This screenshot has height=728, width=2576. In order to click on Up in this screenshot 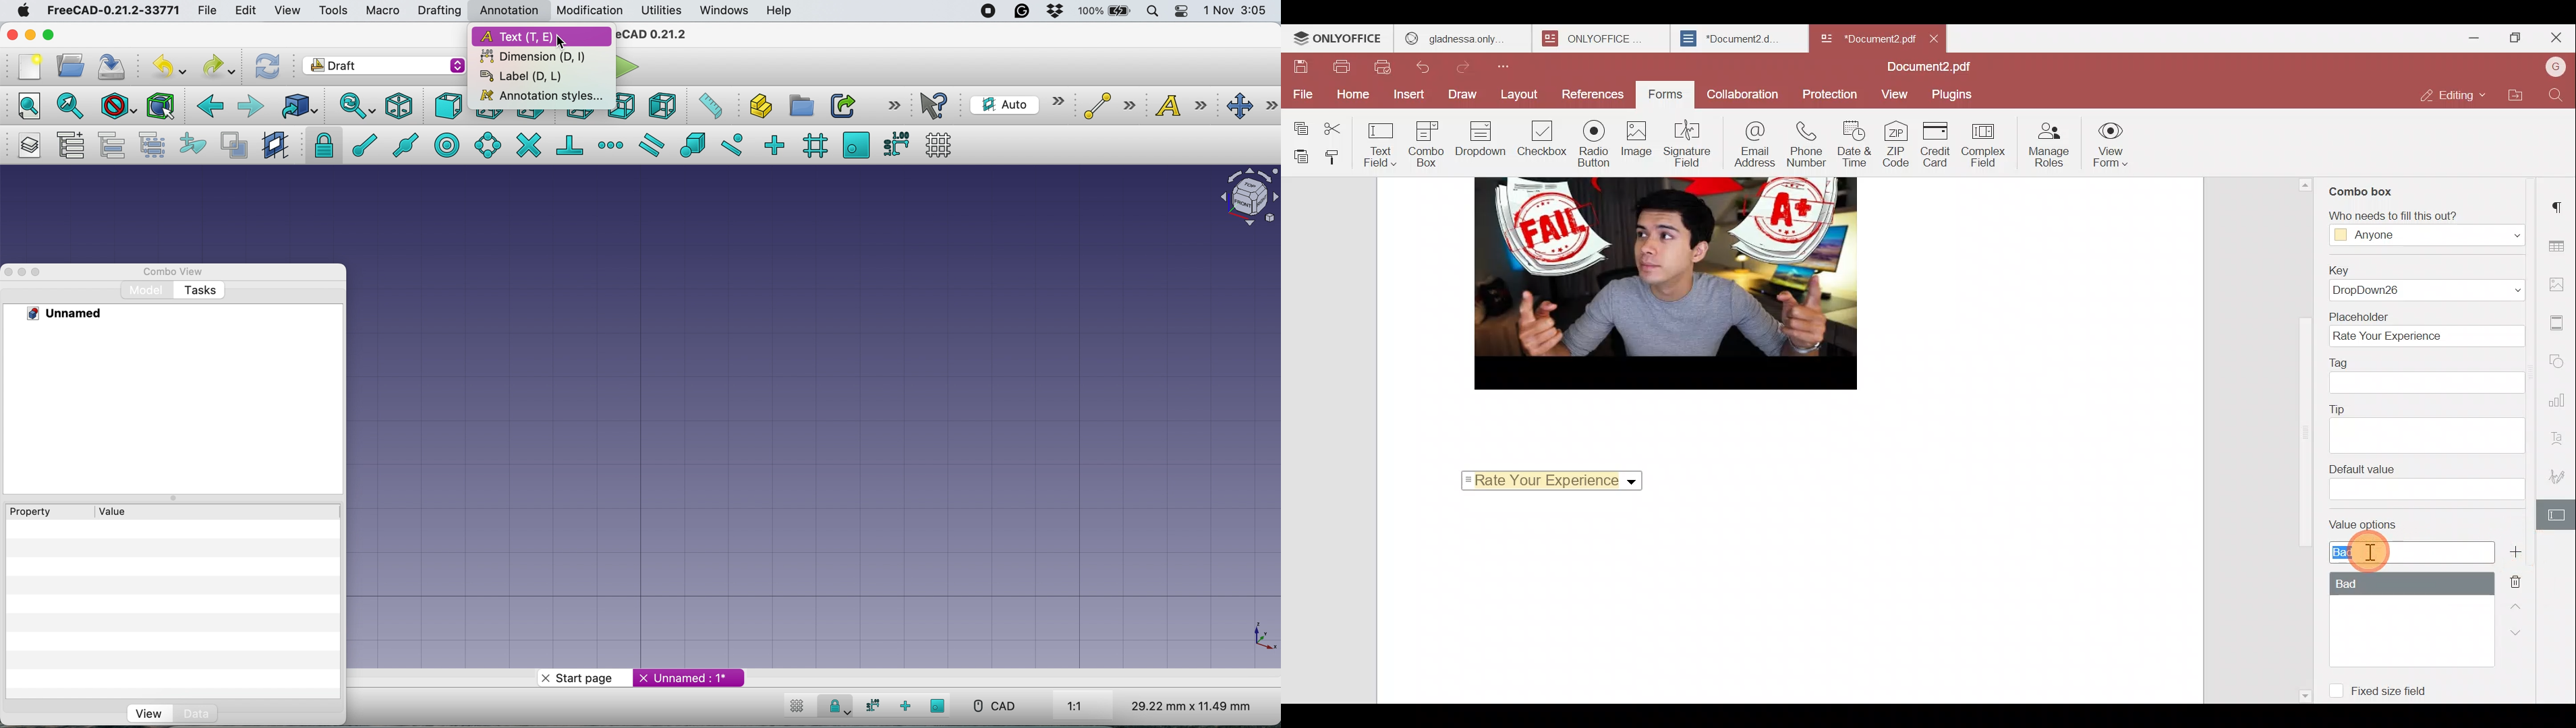, I will do `click(2517, 611)`.